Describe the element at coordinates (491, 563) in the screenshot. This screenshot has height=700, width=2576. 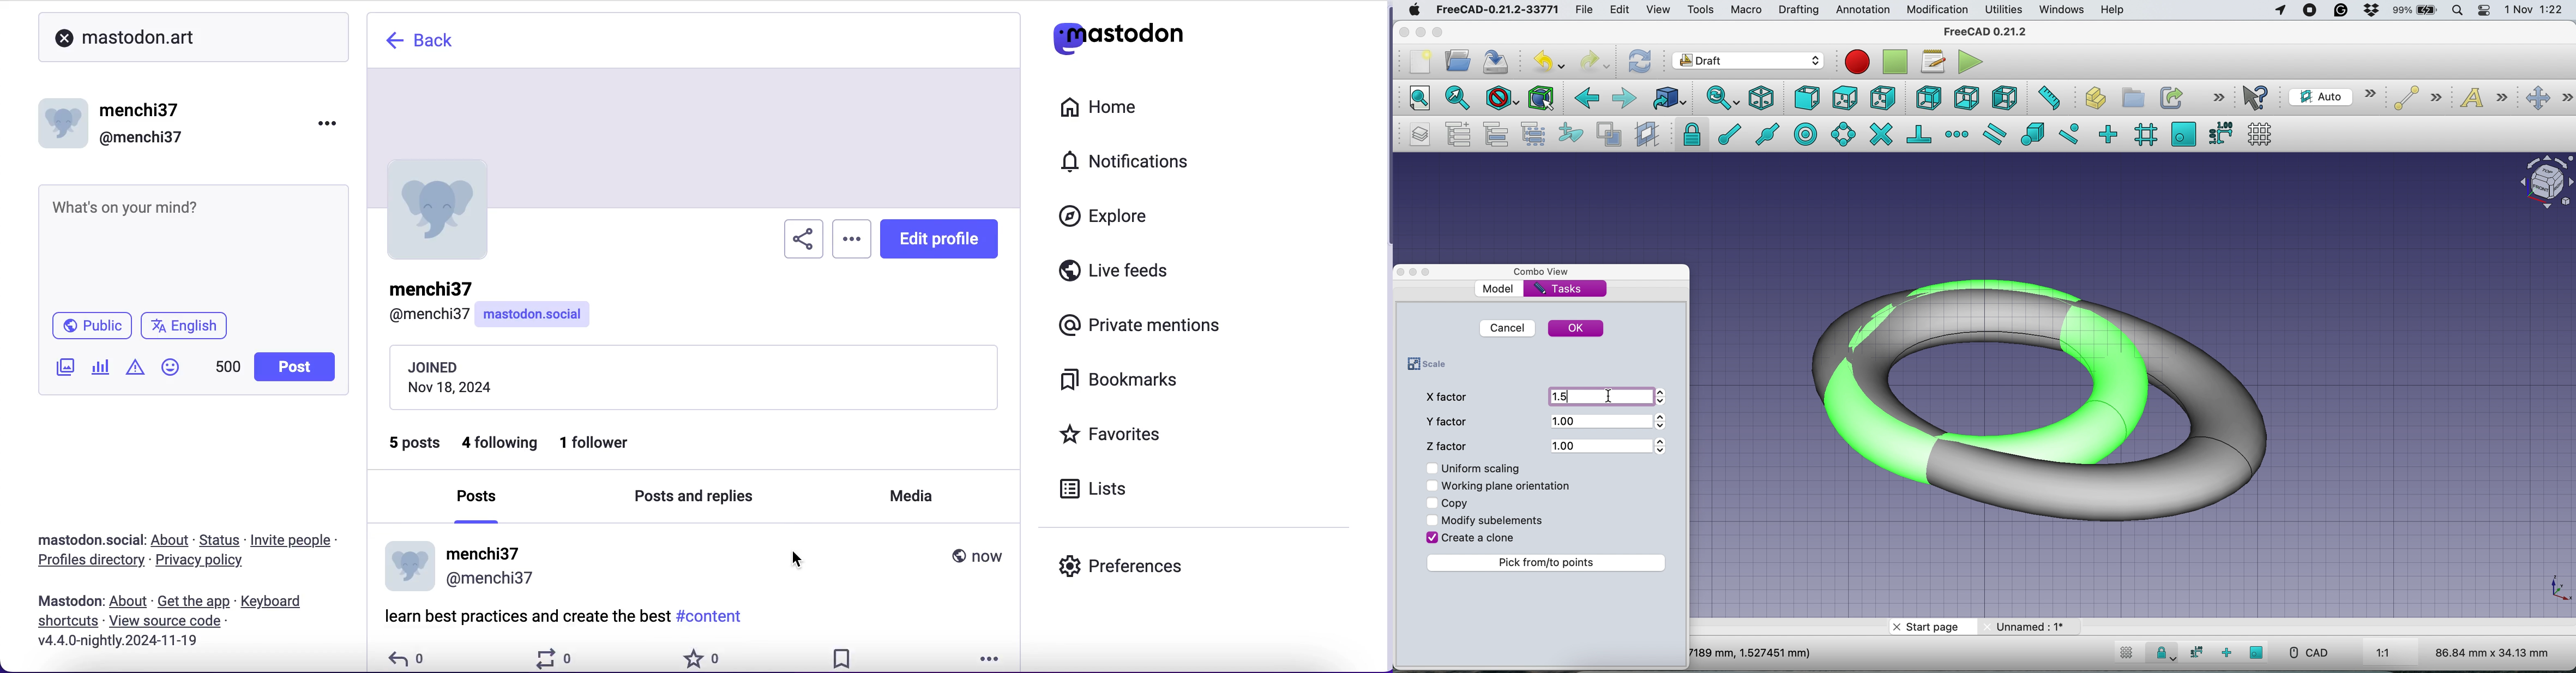
I see `user` at that location.